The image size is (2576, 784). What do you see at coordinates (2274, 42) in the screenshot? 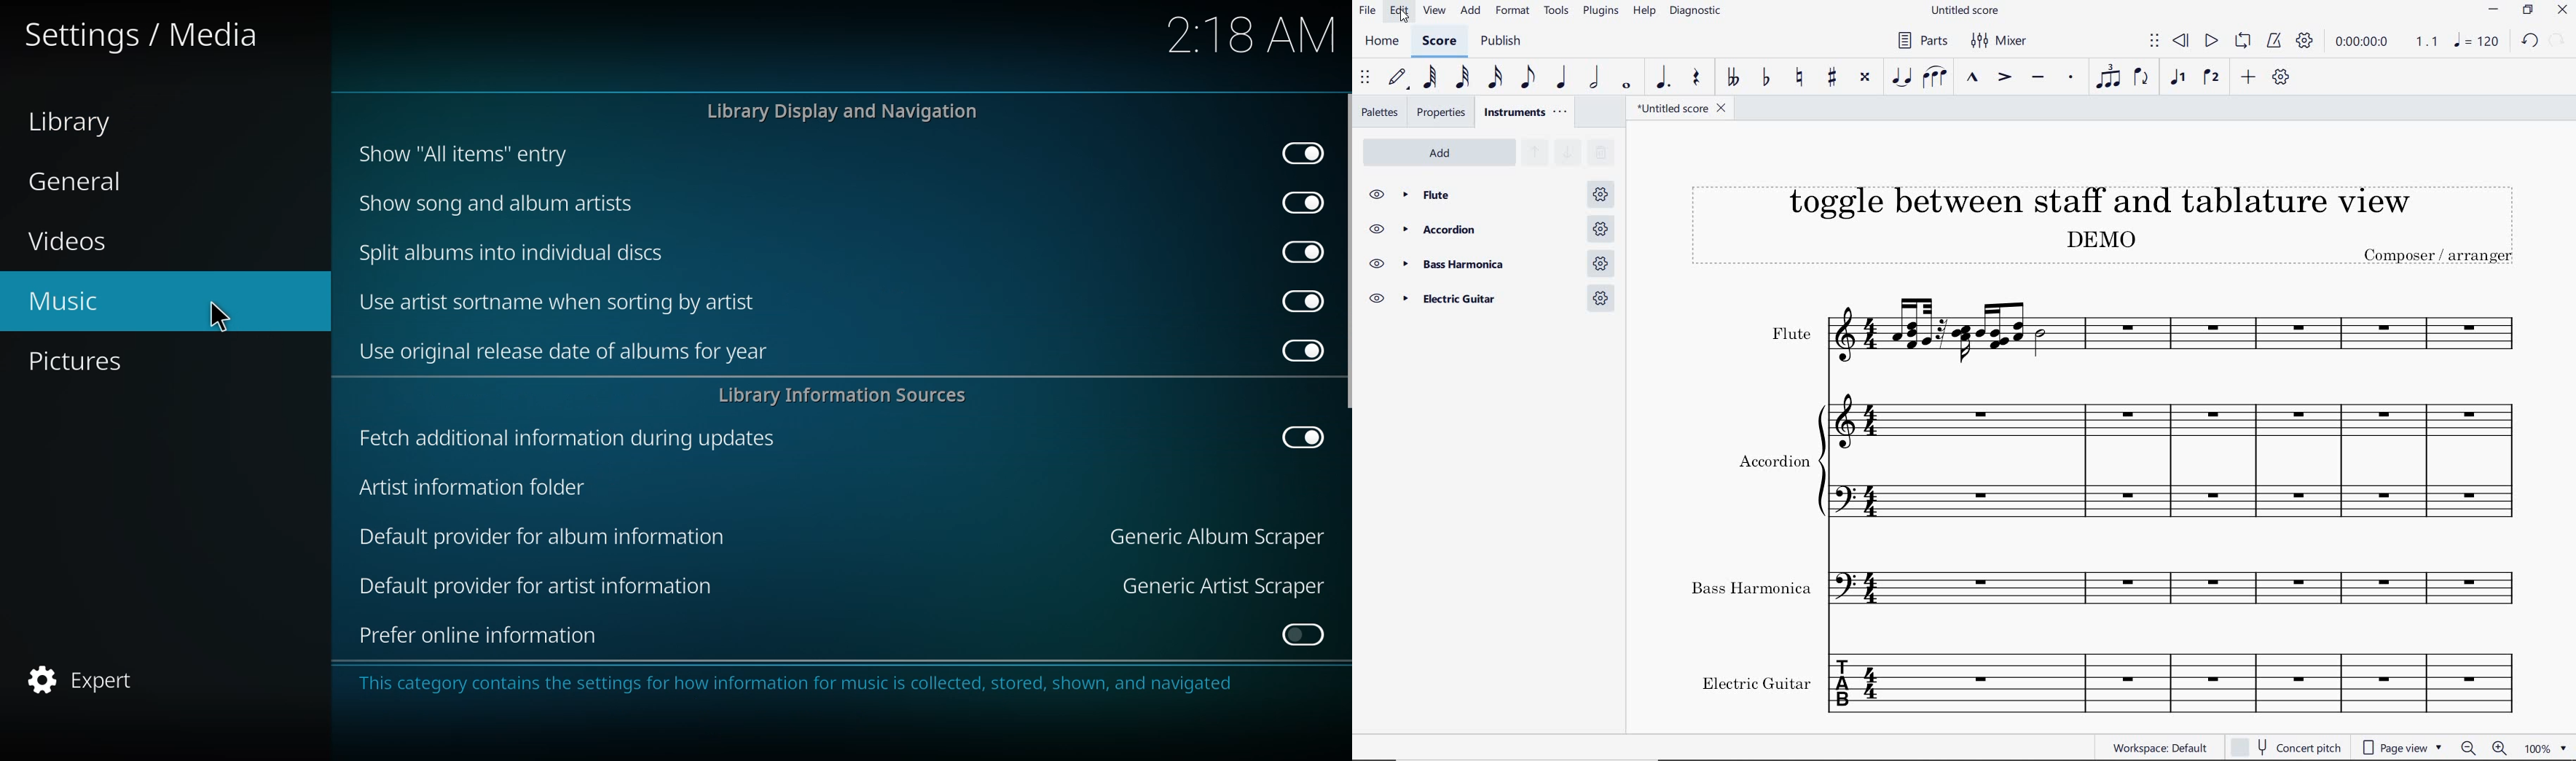
I see `metronome` at bounding box center [2274, 42].